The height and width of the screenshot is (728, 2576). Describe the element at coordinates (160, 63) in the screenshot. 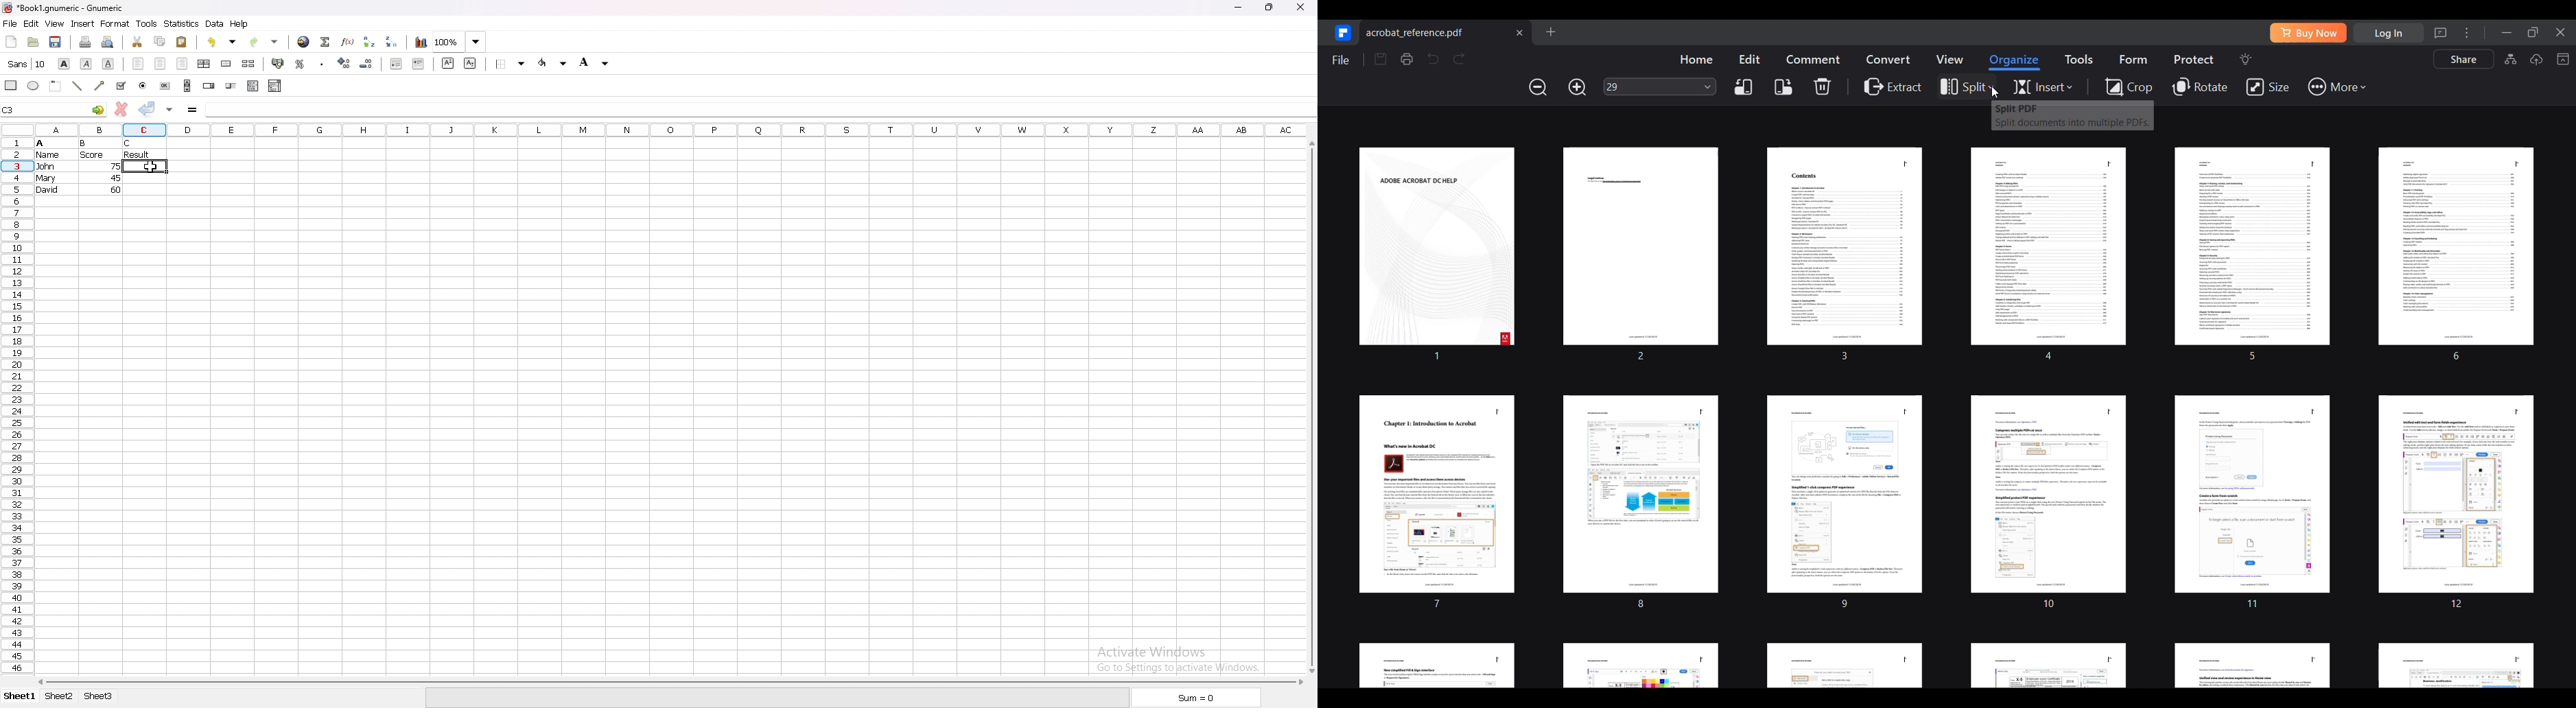

I see `center align` at that location.